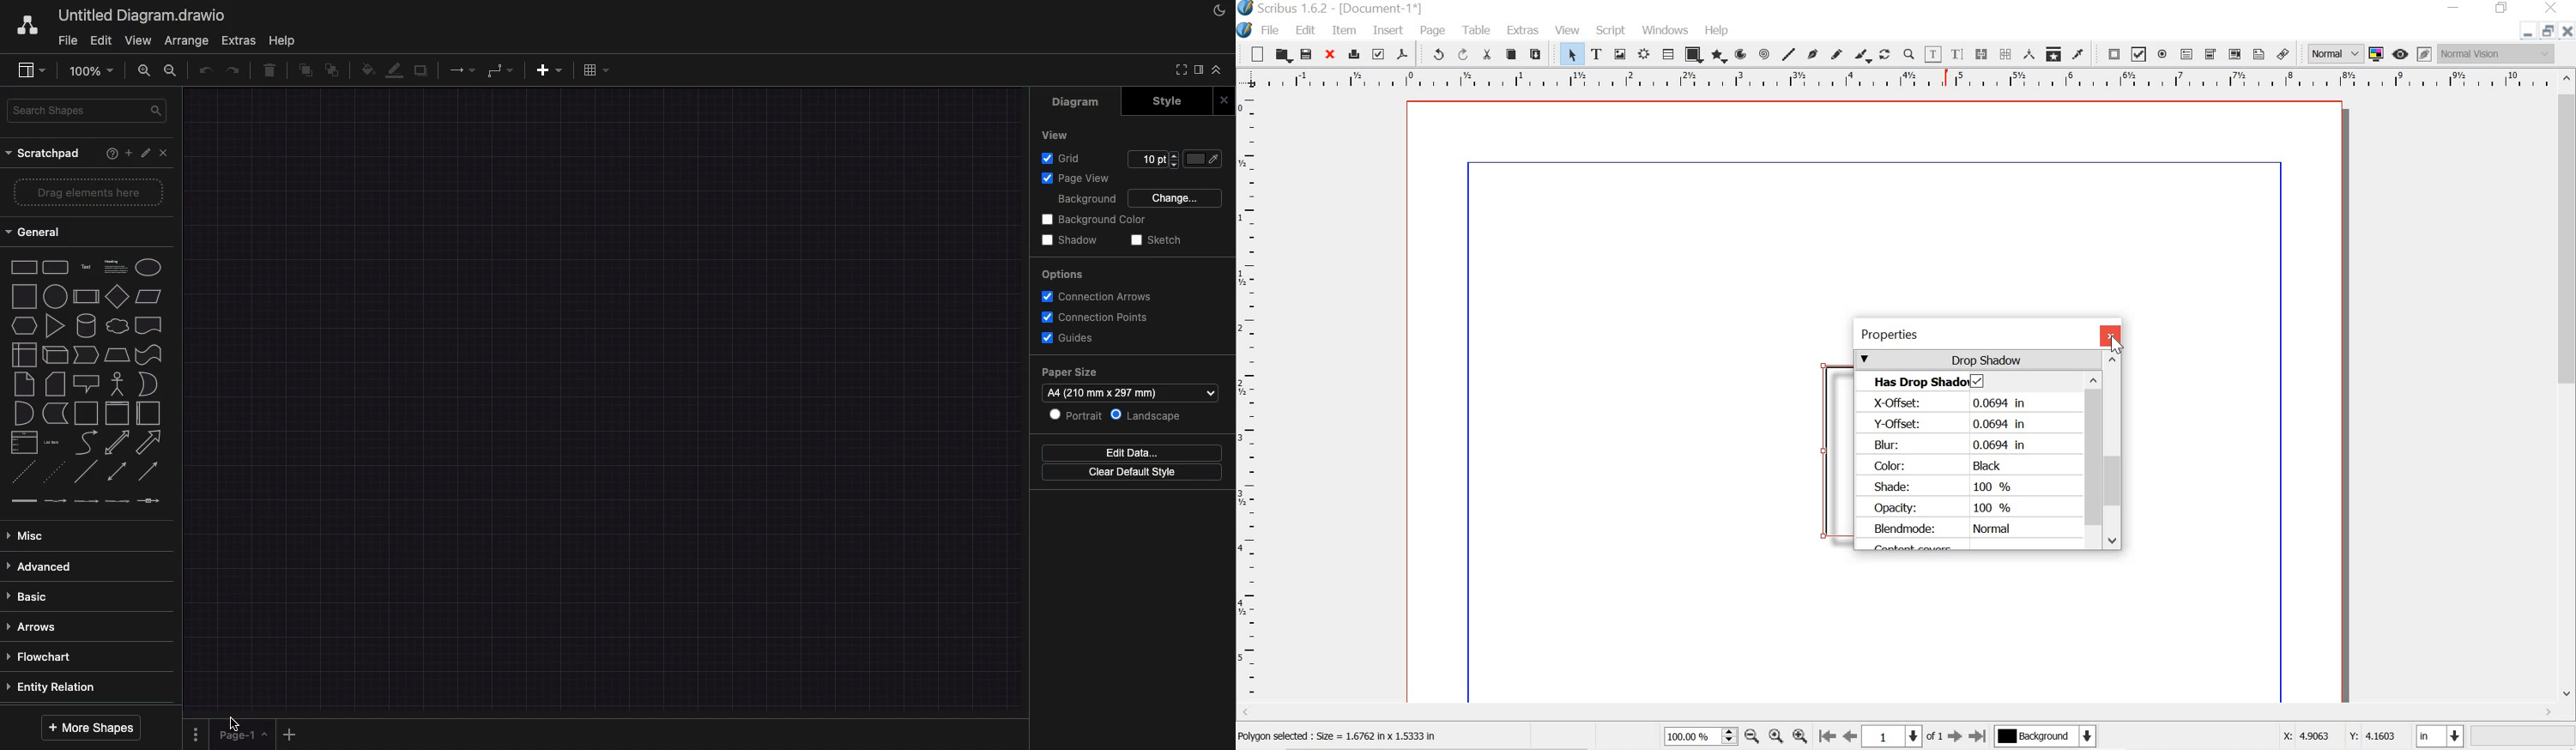 Image resolution: width=2576 pixels, height=756 pixels. What do you see at coordinates (2111, 336) in the screenshot?
I see `close` at bounding box center [2111, 336].